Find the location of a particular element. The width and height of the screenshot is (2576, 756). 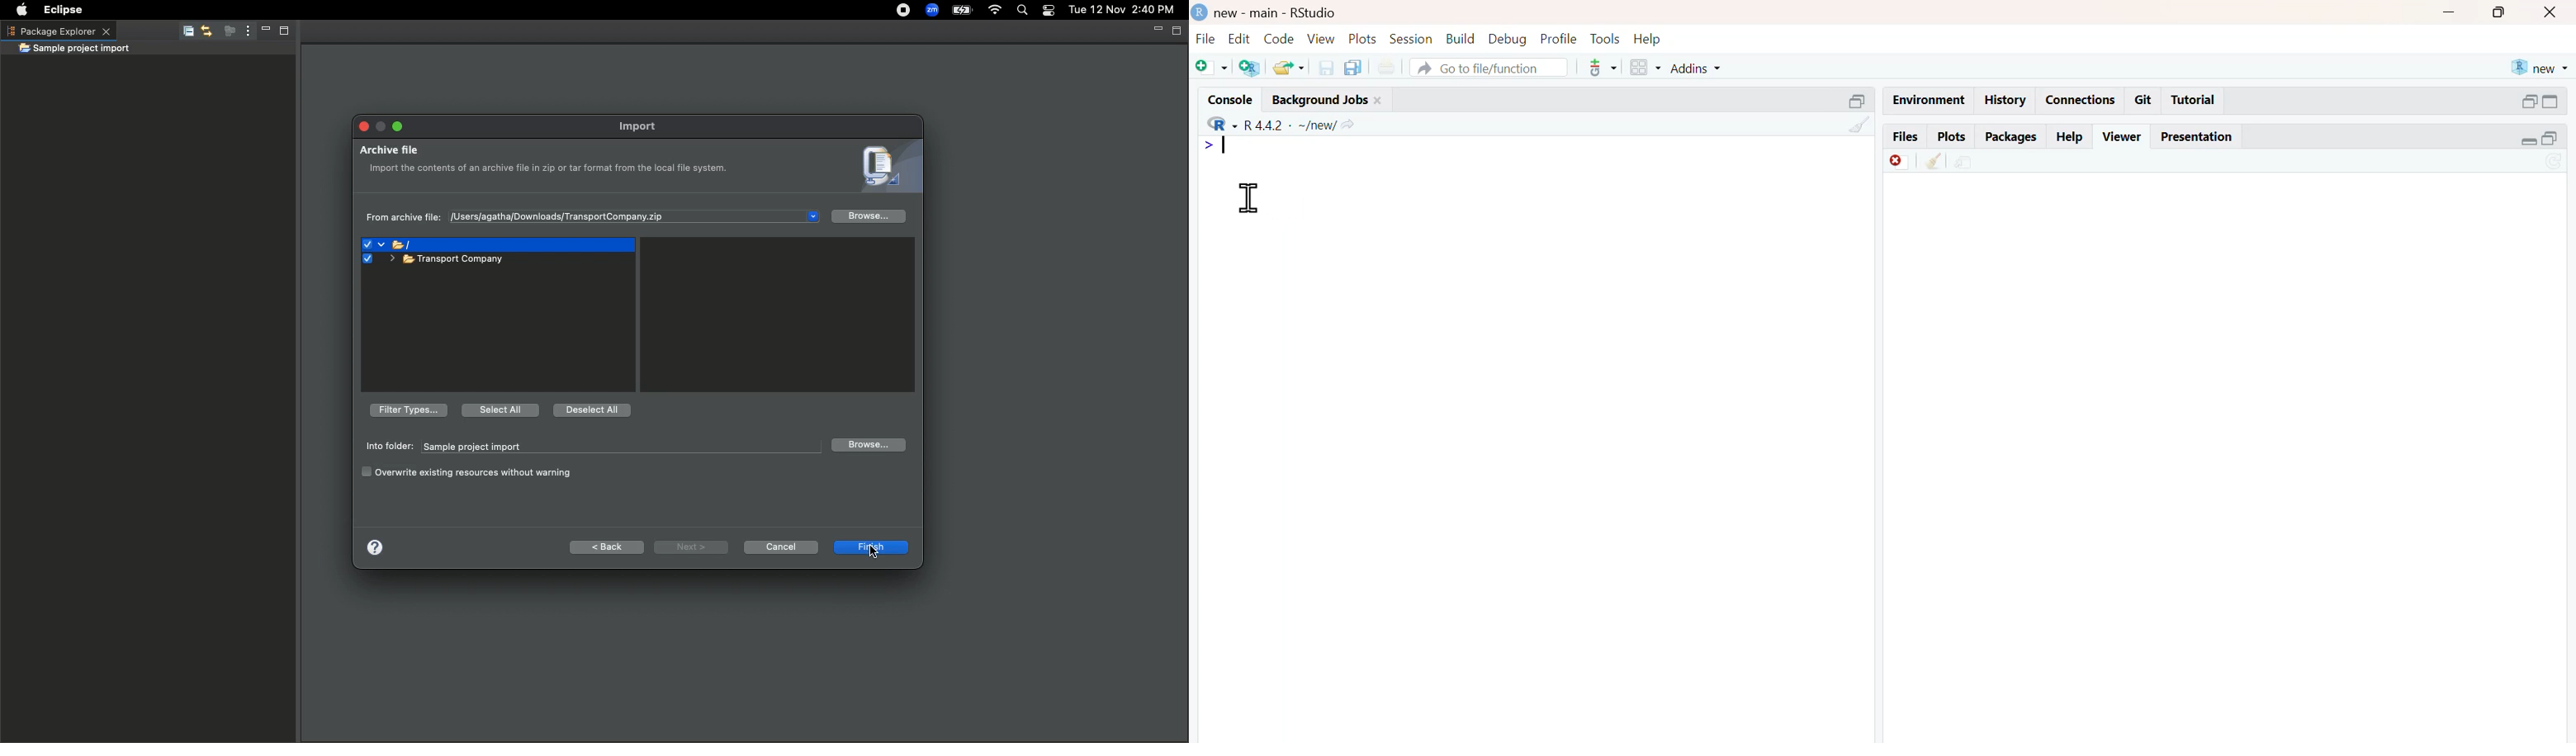

session is located at coordinates (1410, 39).